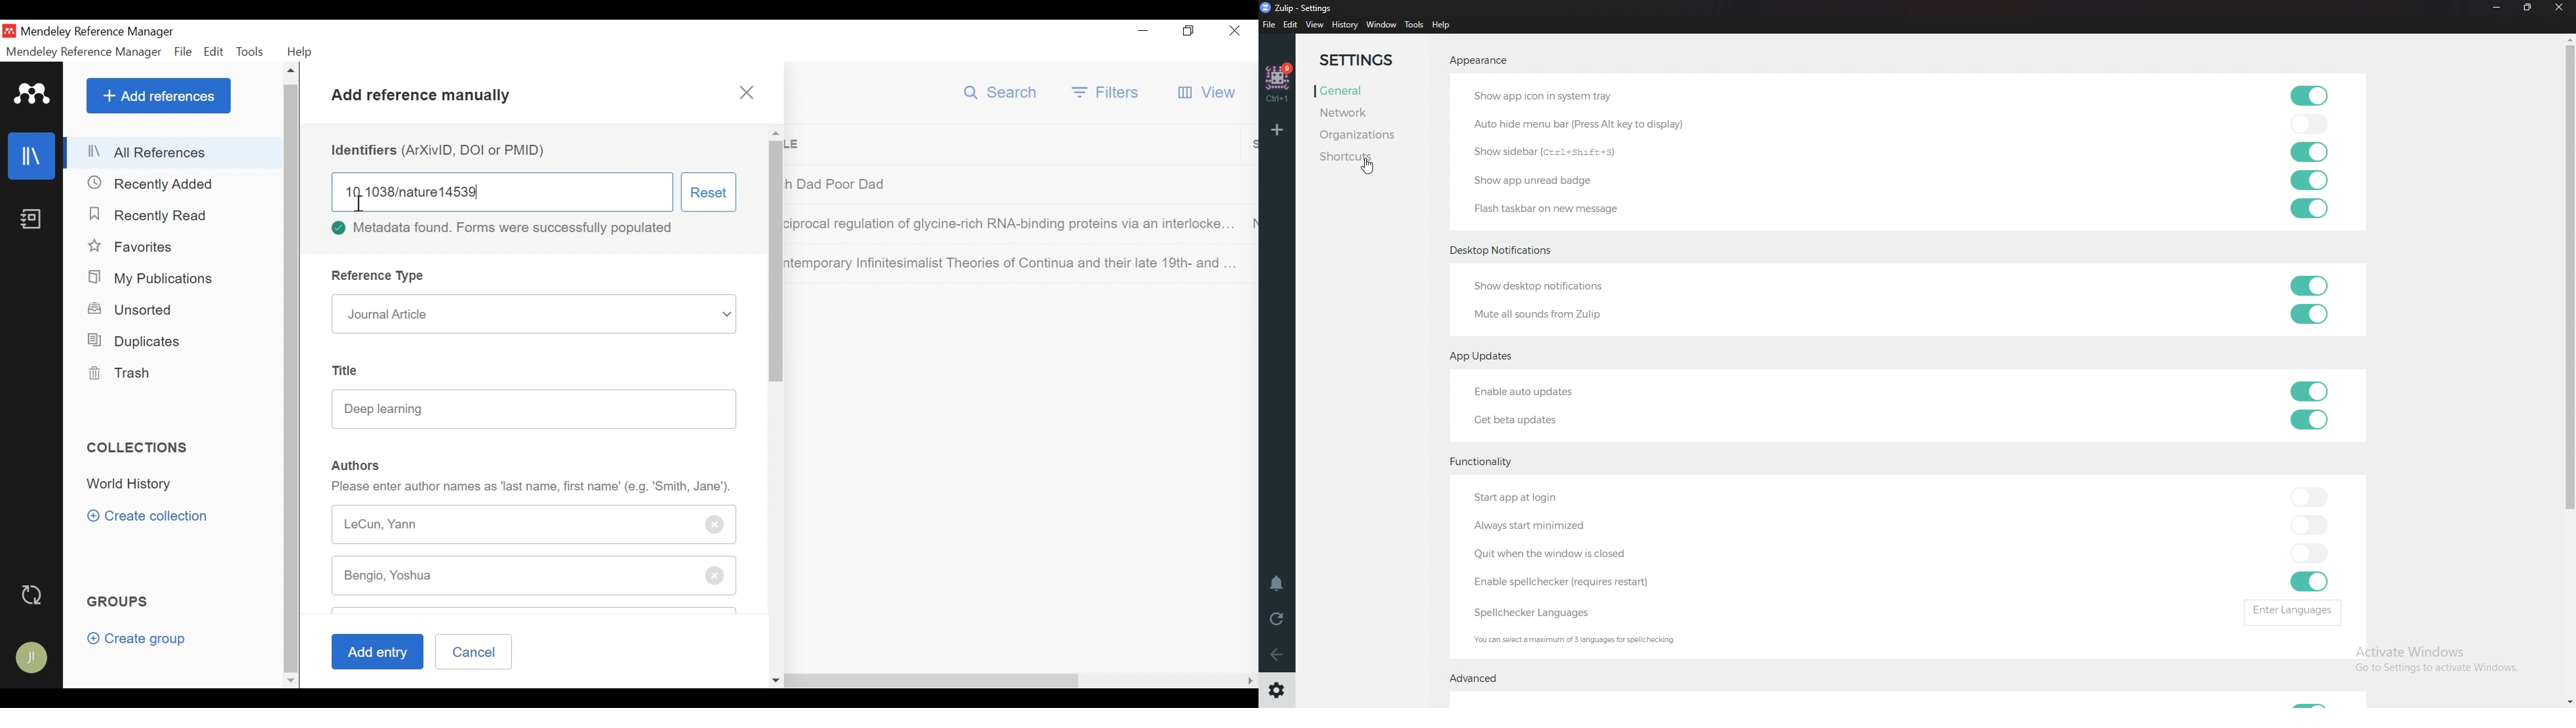  I want to click on Window, so click(1383, 24).